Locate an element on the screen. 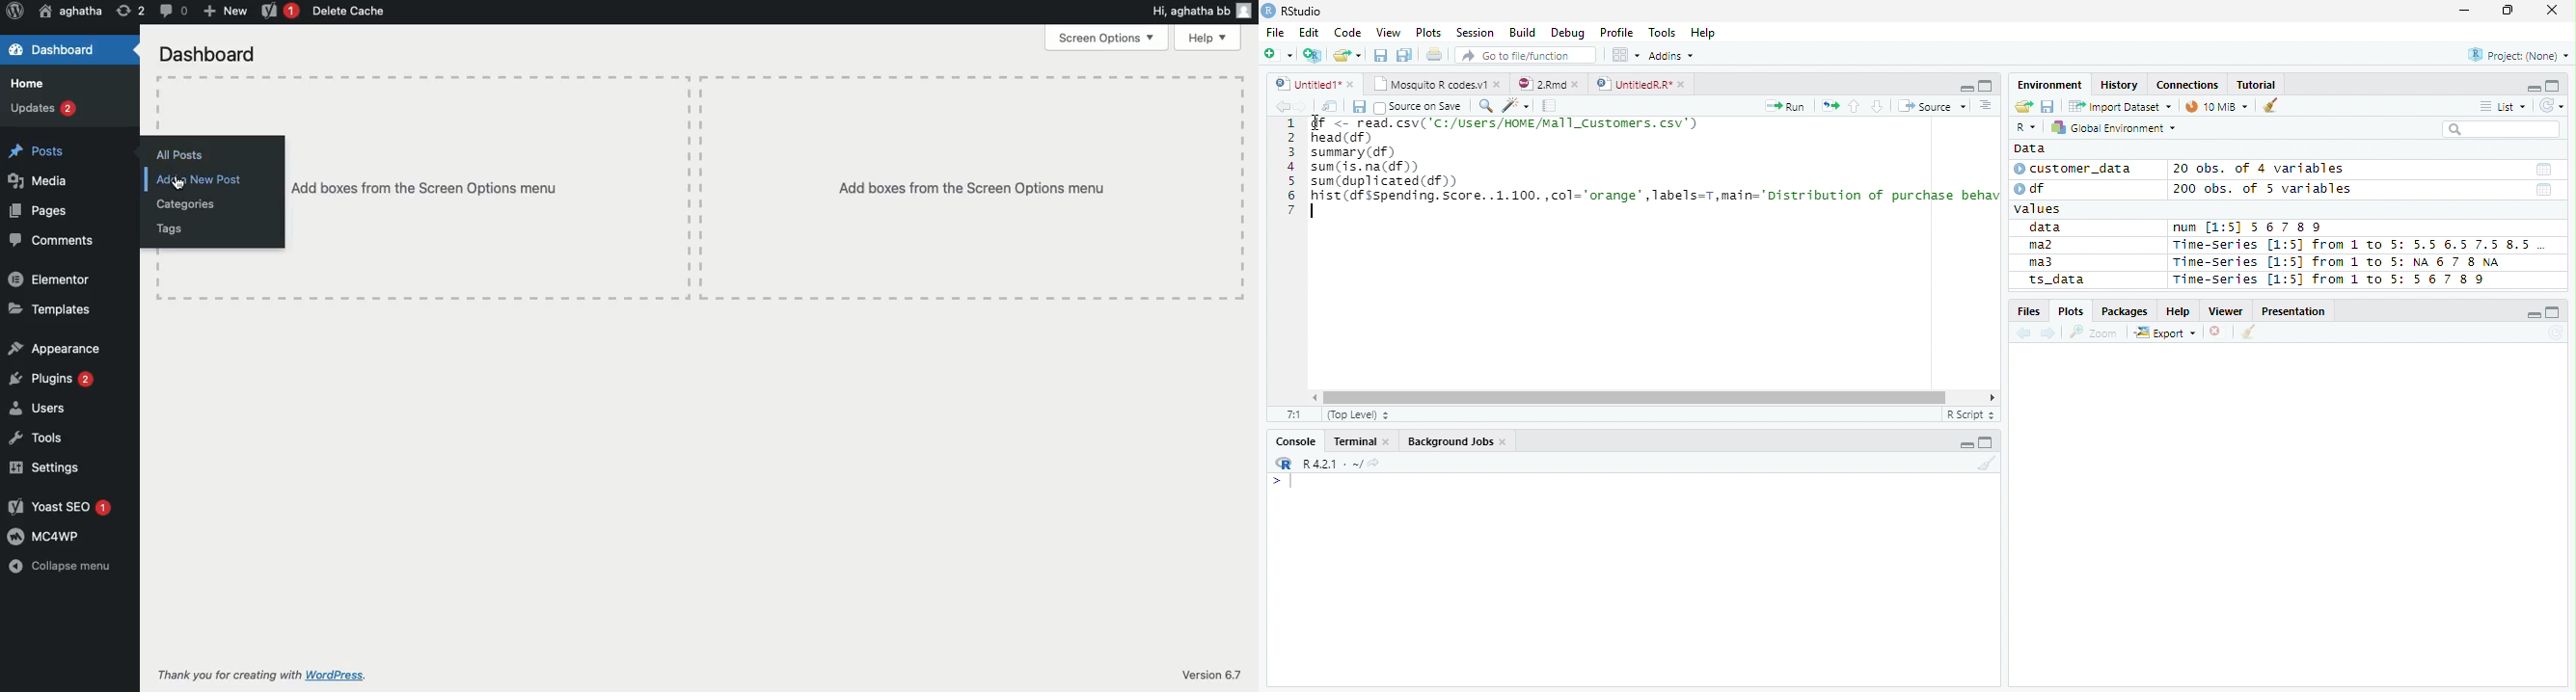 The width and height of the screenshot is (2576, 700). 20 obs. of 4 variables is located at coordinates (2260, 171).